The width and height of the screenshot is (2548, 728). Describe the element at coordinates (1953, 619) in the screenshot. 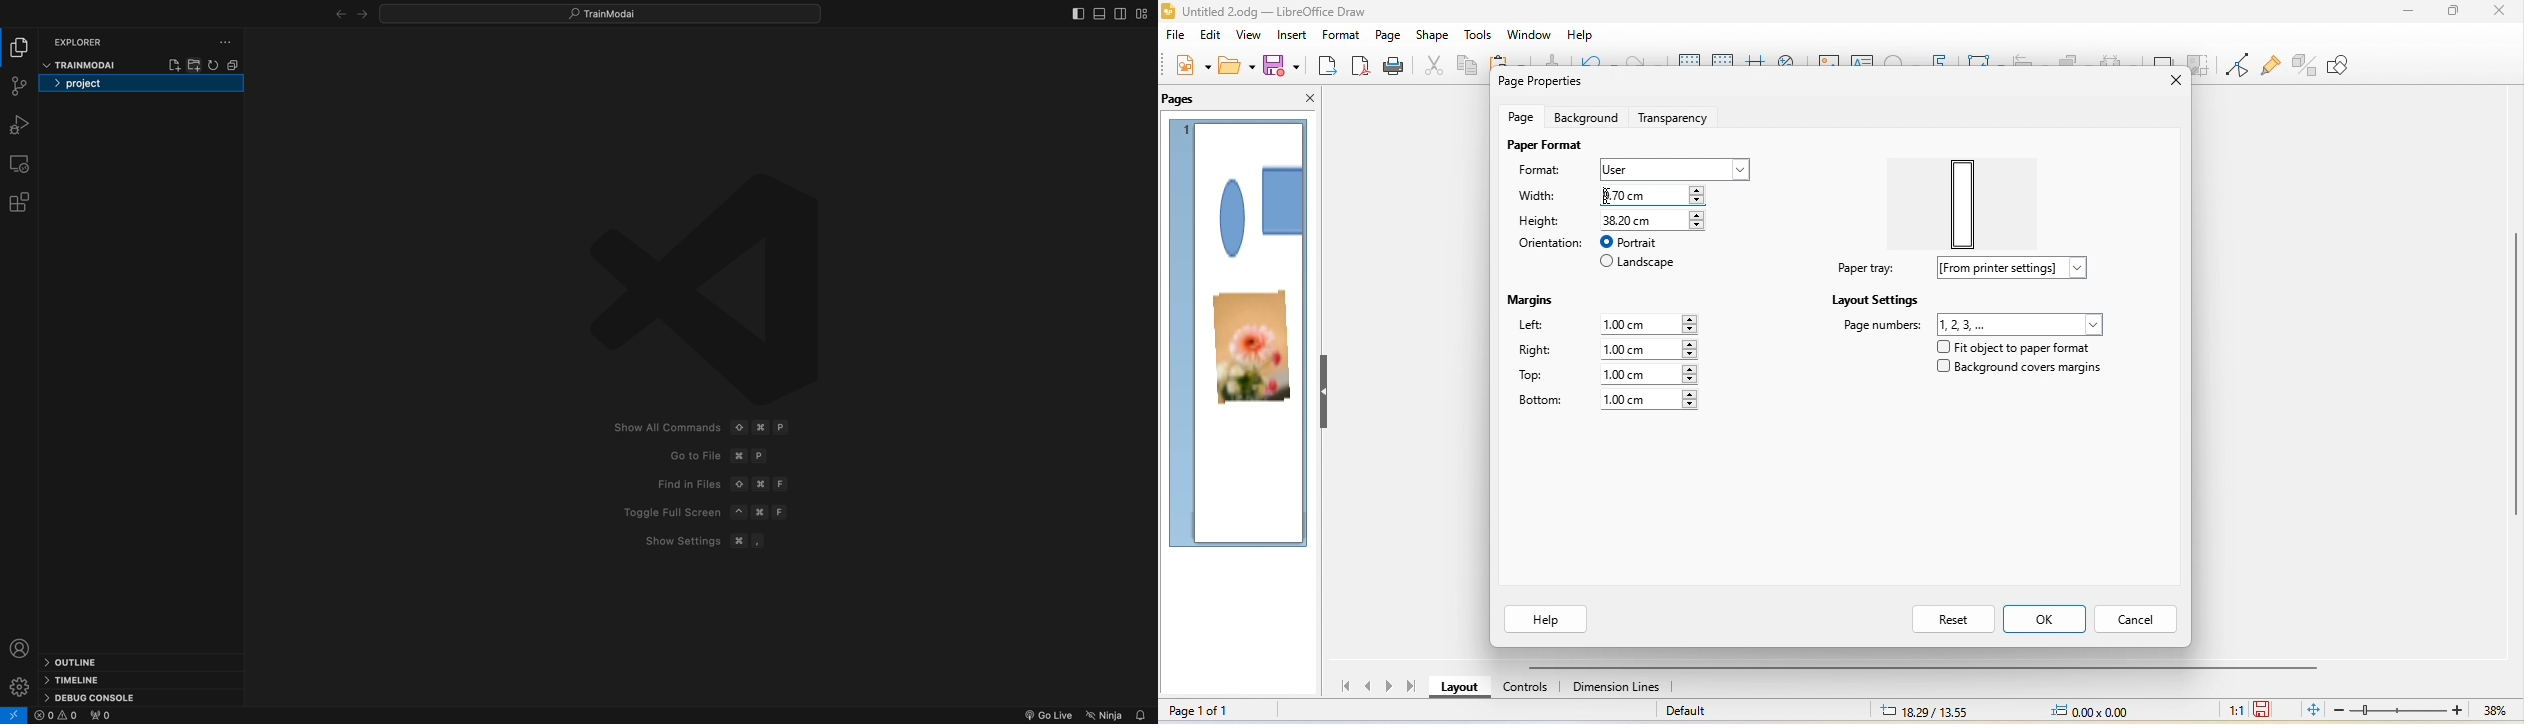

I see `reset` at that location.